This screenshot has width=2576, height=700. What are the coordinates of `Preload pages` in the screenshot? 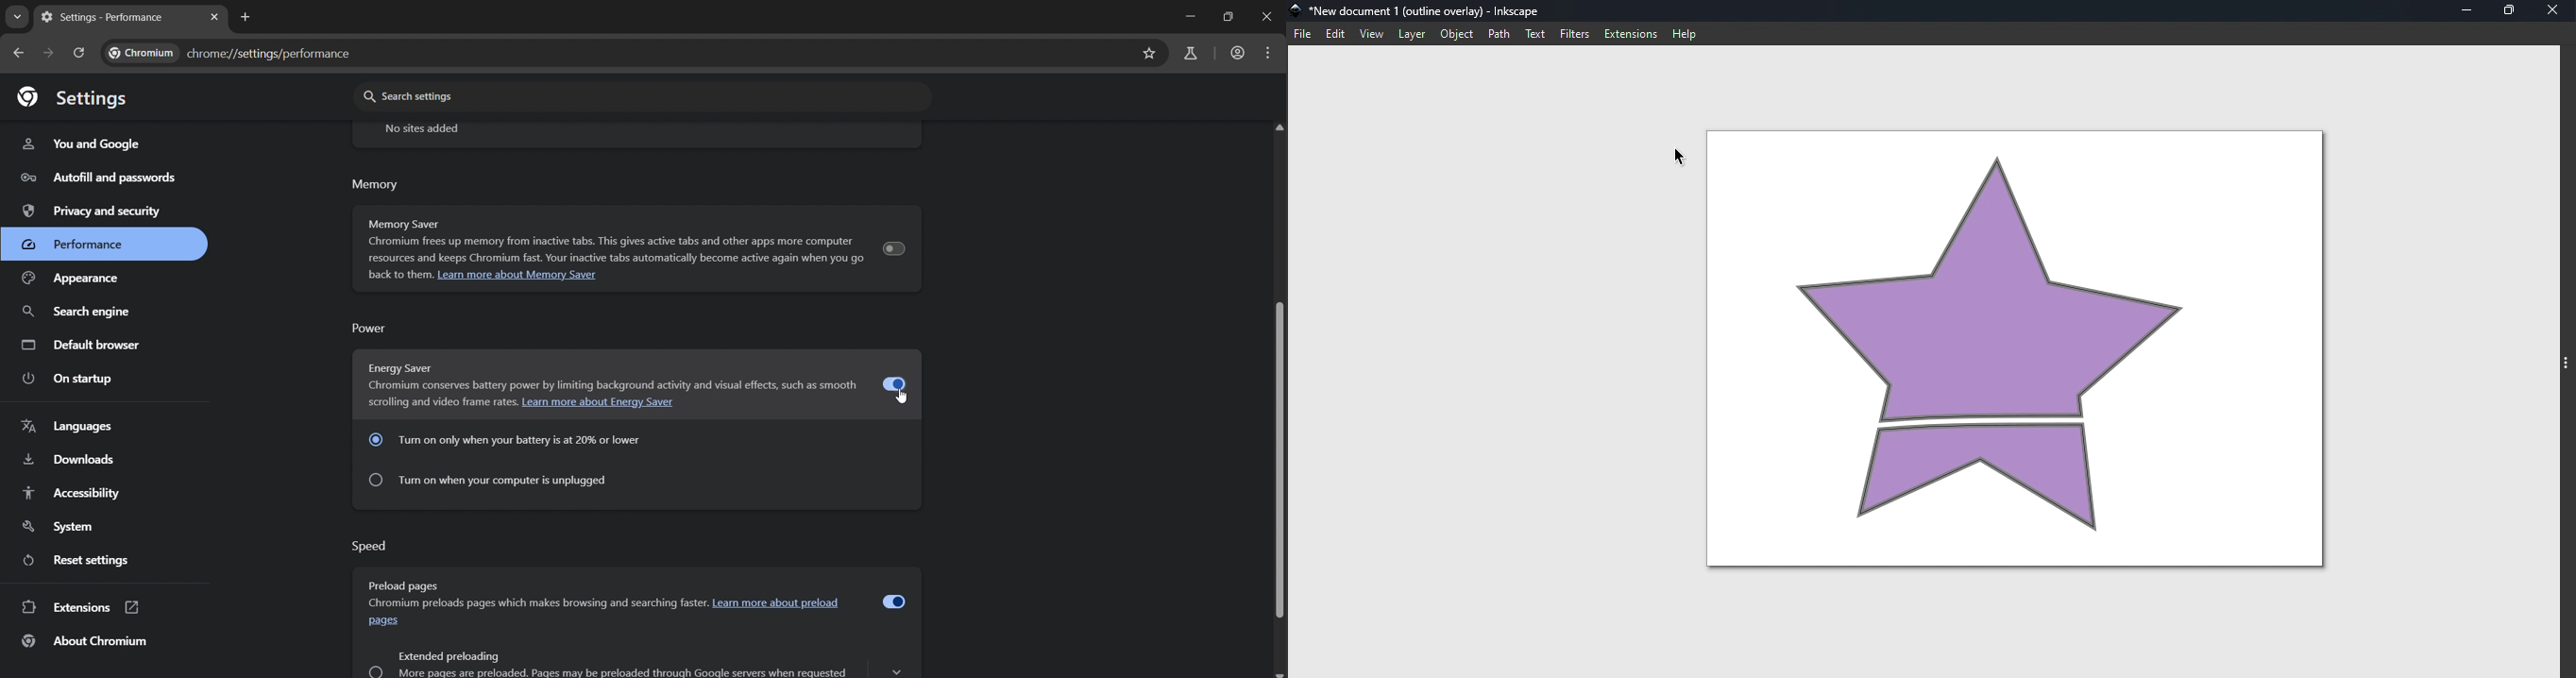 It's located at (405, 584).